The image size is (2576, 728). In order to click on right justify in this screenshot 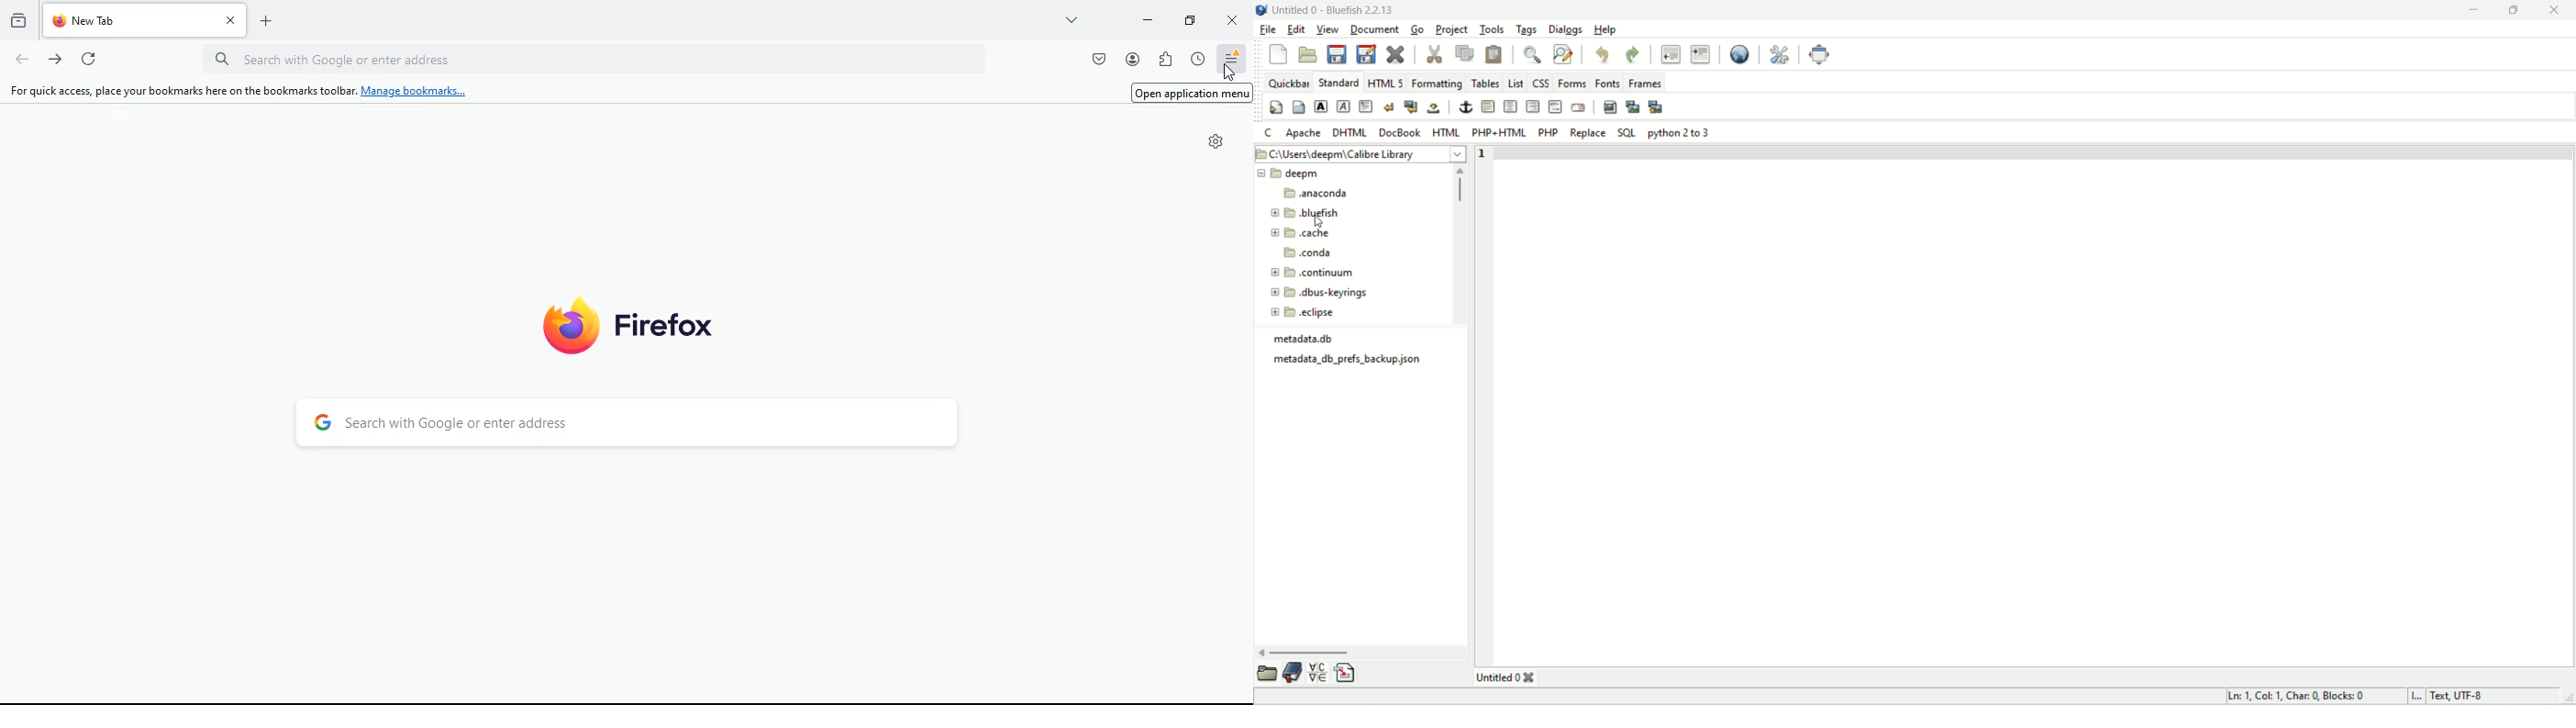, I will do `click(1532, 108)`.